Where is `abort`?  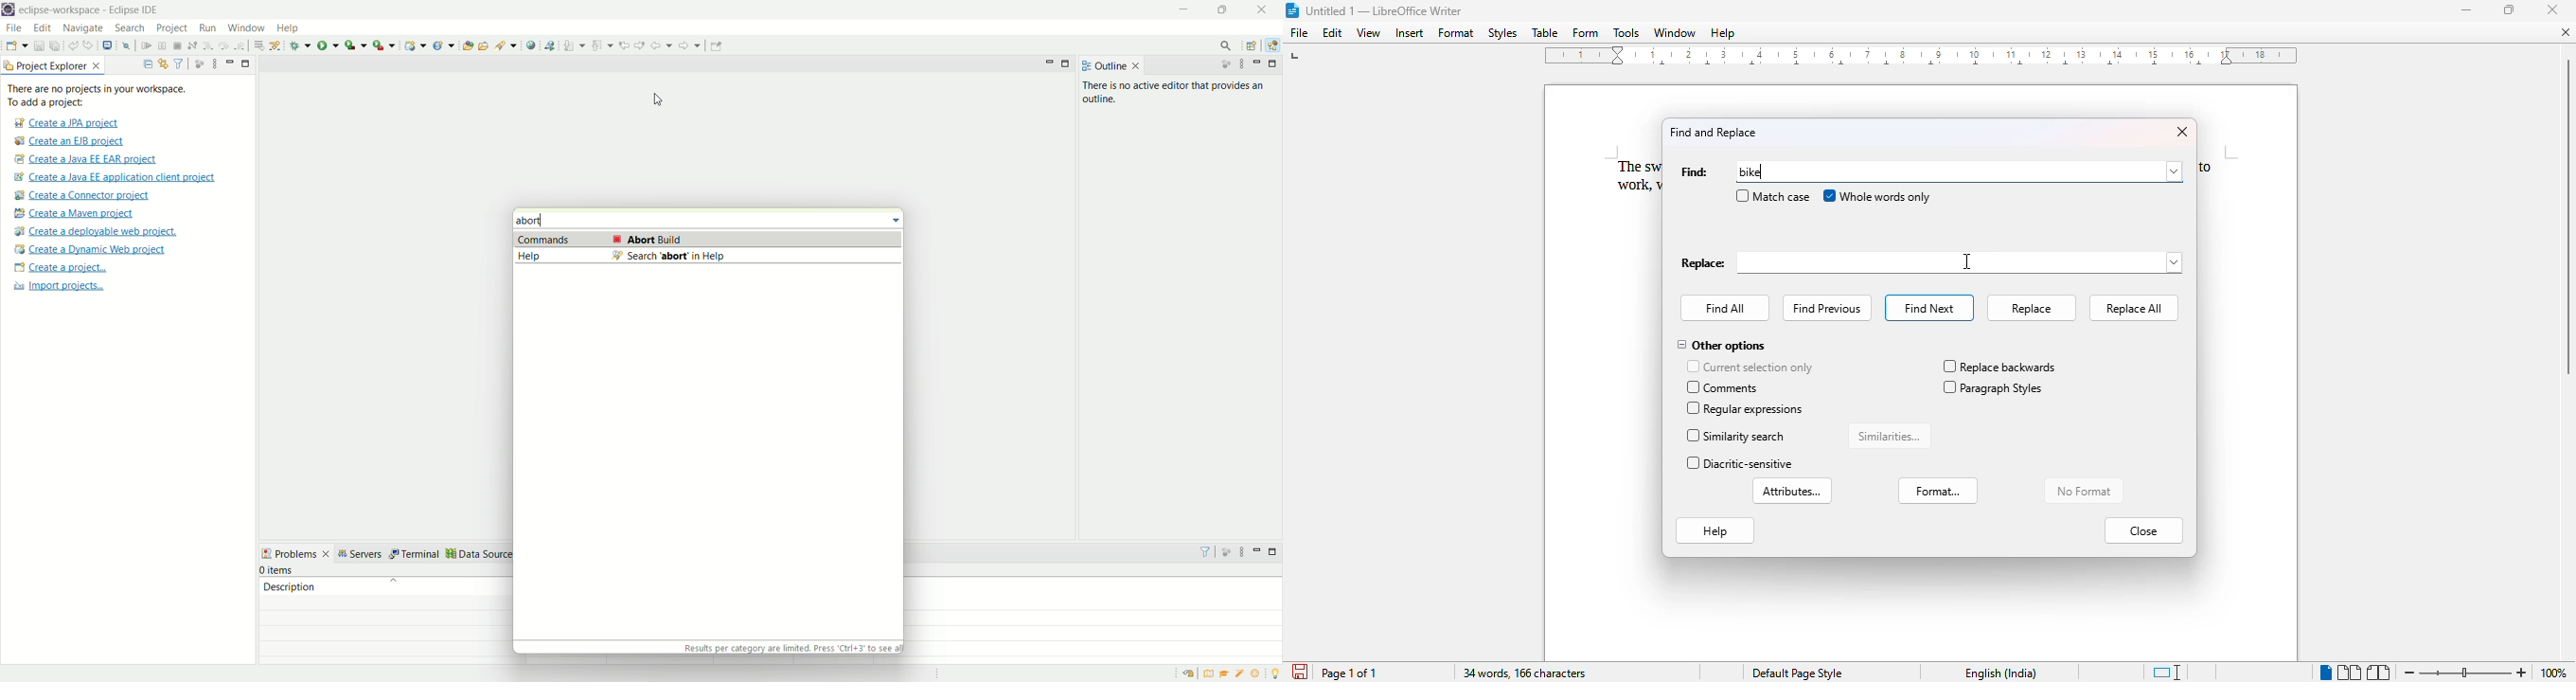
abort is located at coordinates (536, 220).